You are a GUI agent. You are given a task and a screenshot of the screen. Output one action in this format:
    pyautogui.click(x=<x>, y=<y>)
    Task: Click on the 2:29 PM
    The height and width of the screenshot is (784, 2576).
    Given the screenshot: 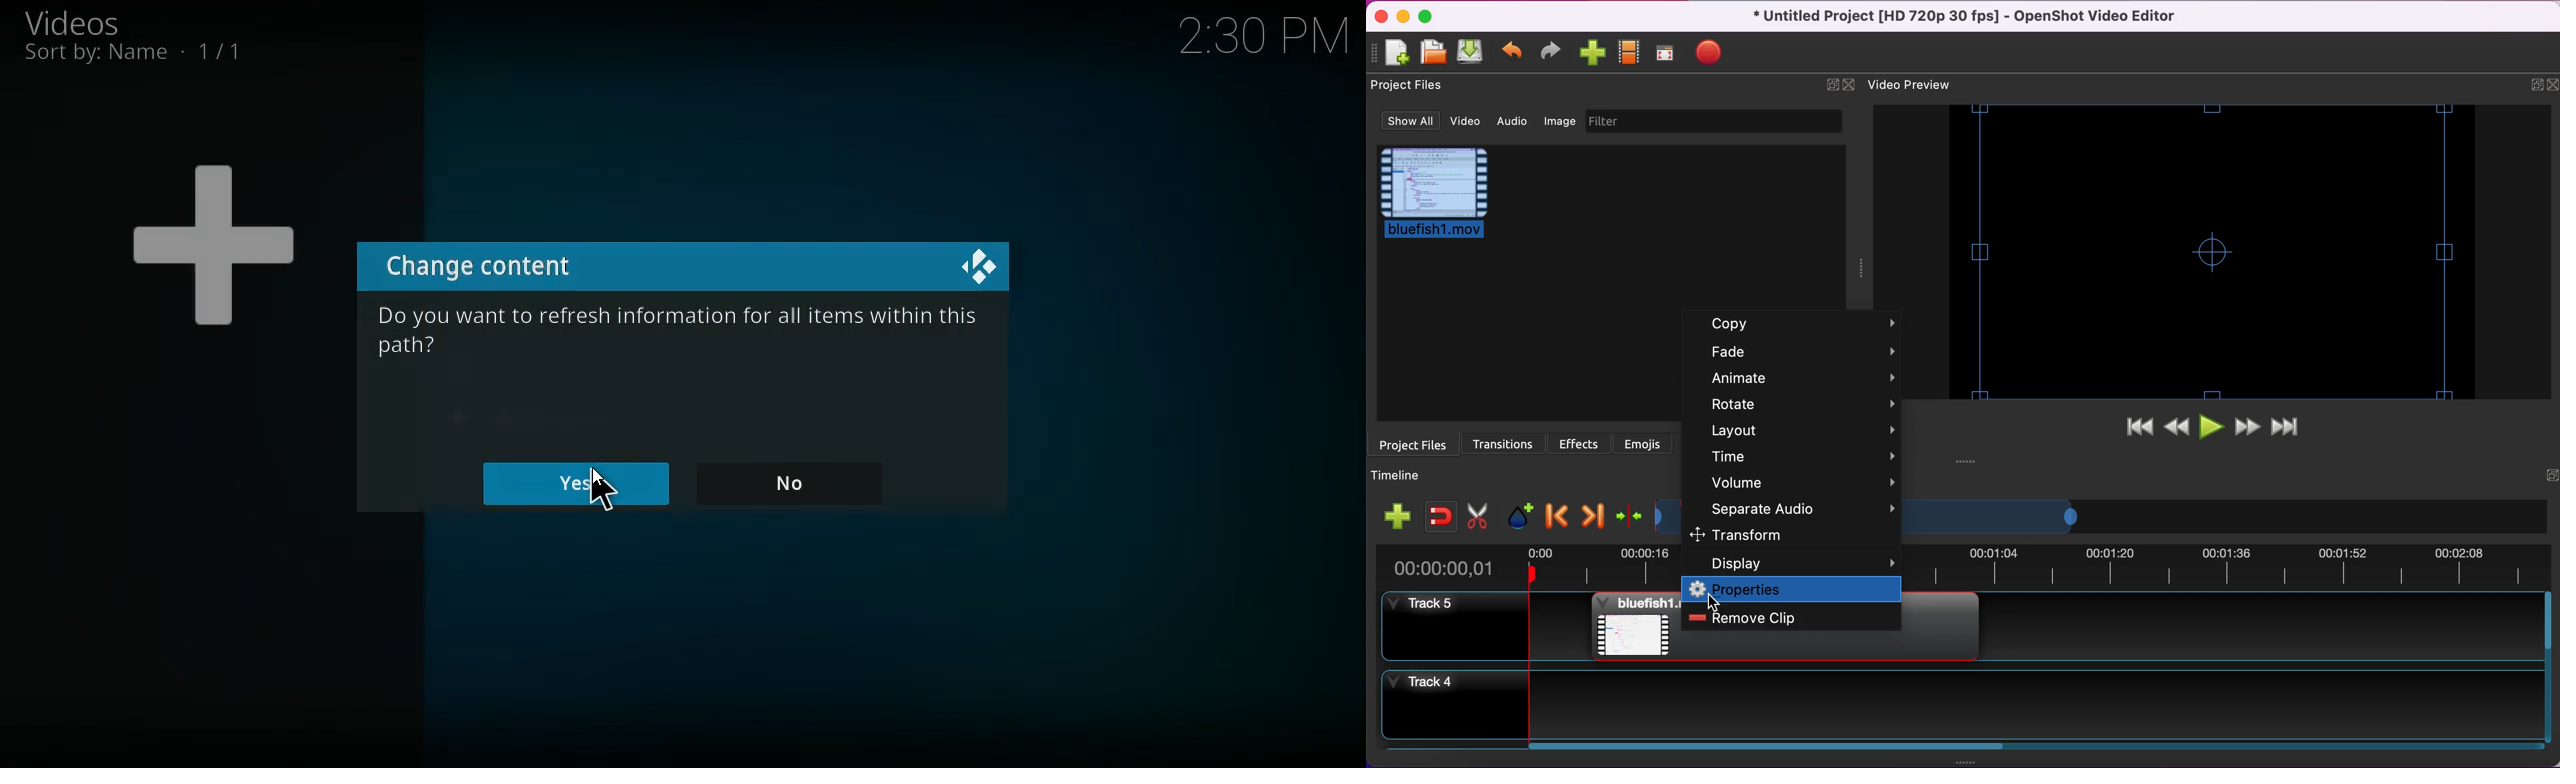 What is the action you would take?
    pyautogui.click(x=1264, y=41)
    